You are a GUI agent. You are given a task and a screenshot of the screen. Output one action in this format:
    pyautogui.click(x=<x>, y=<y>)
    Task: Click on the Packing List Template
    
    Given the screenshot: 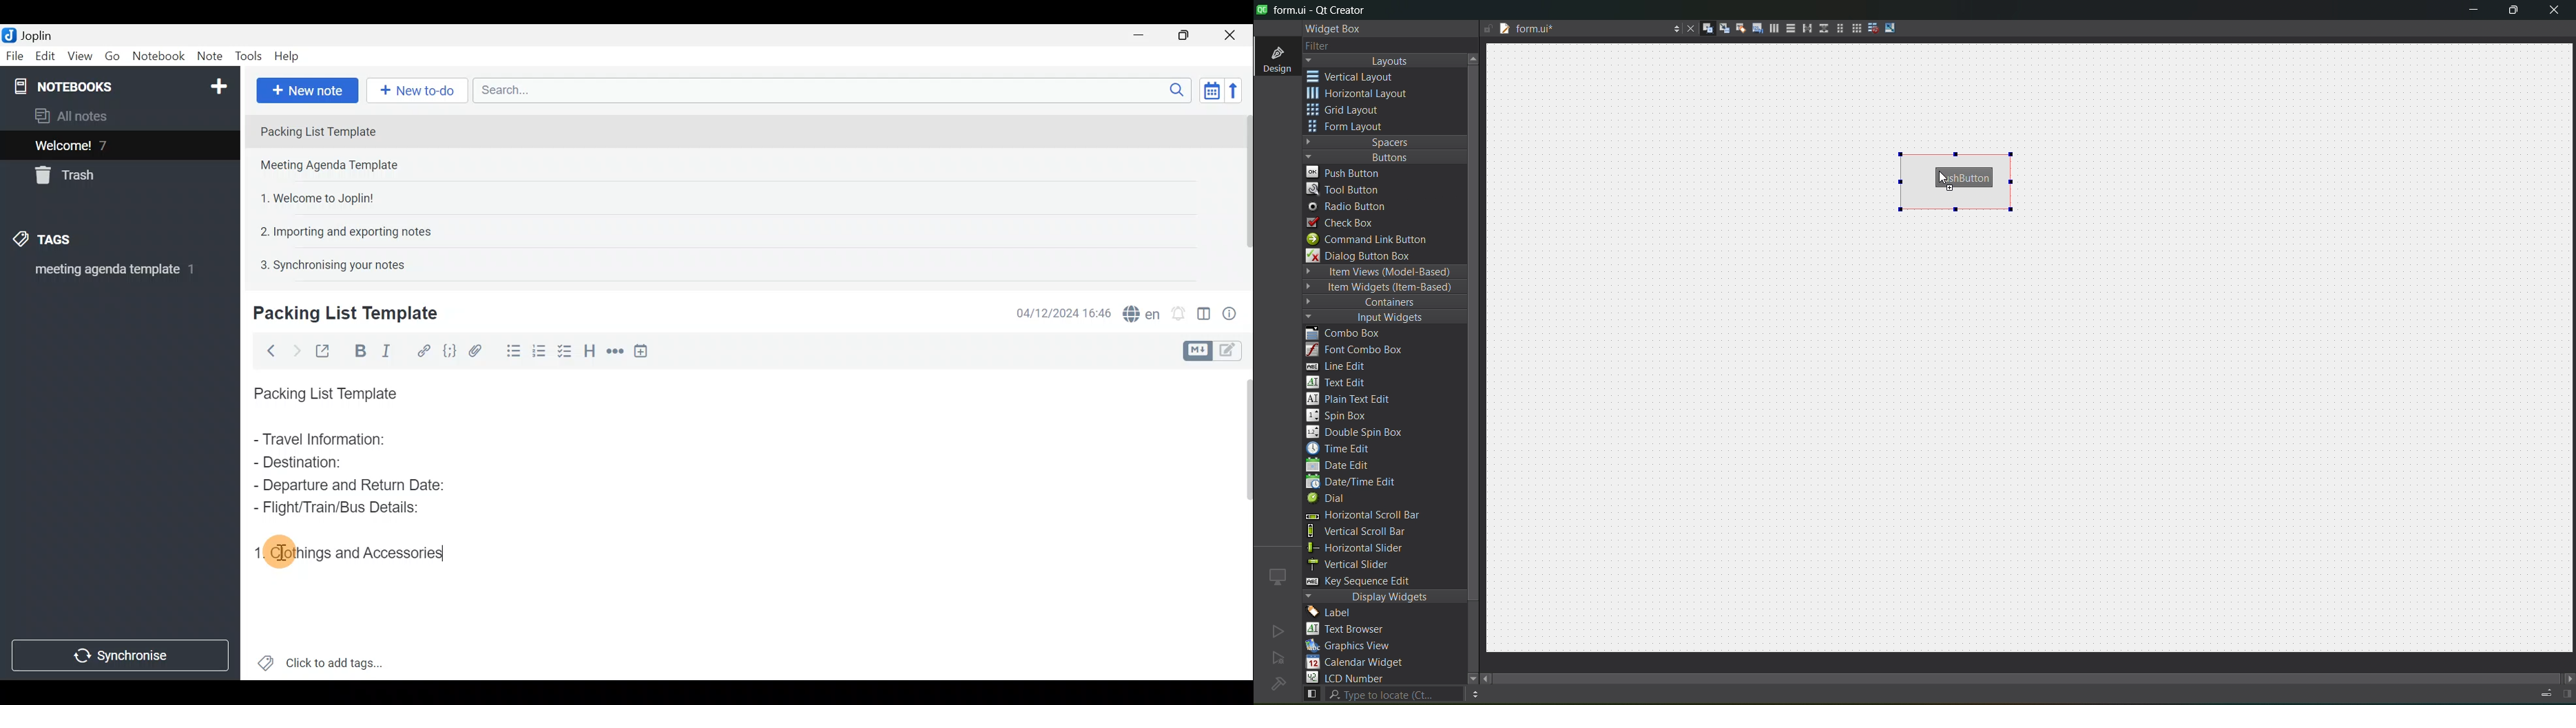 What is the action you would take?
    pyautogui.click(x=323, y=390)
    